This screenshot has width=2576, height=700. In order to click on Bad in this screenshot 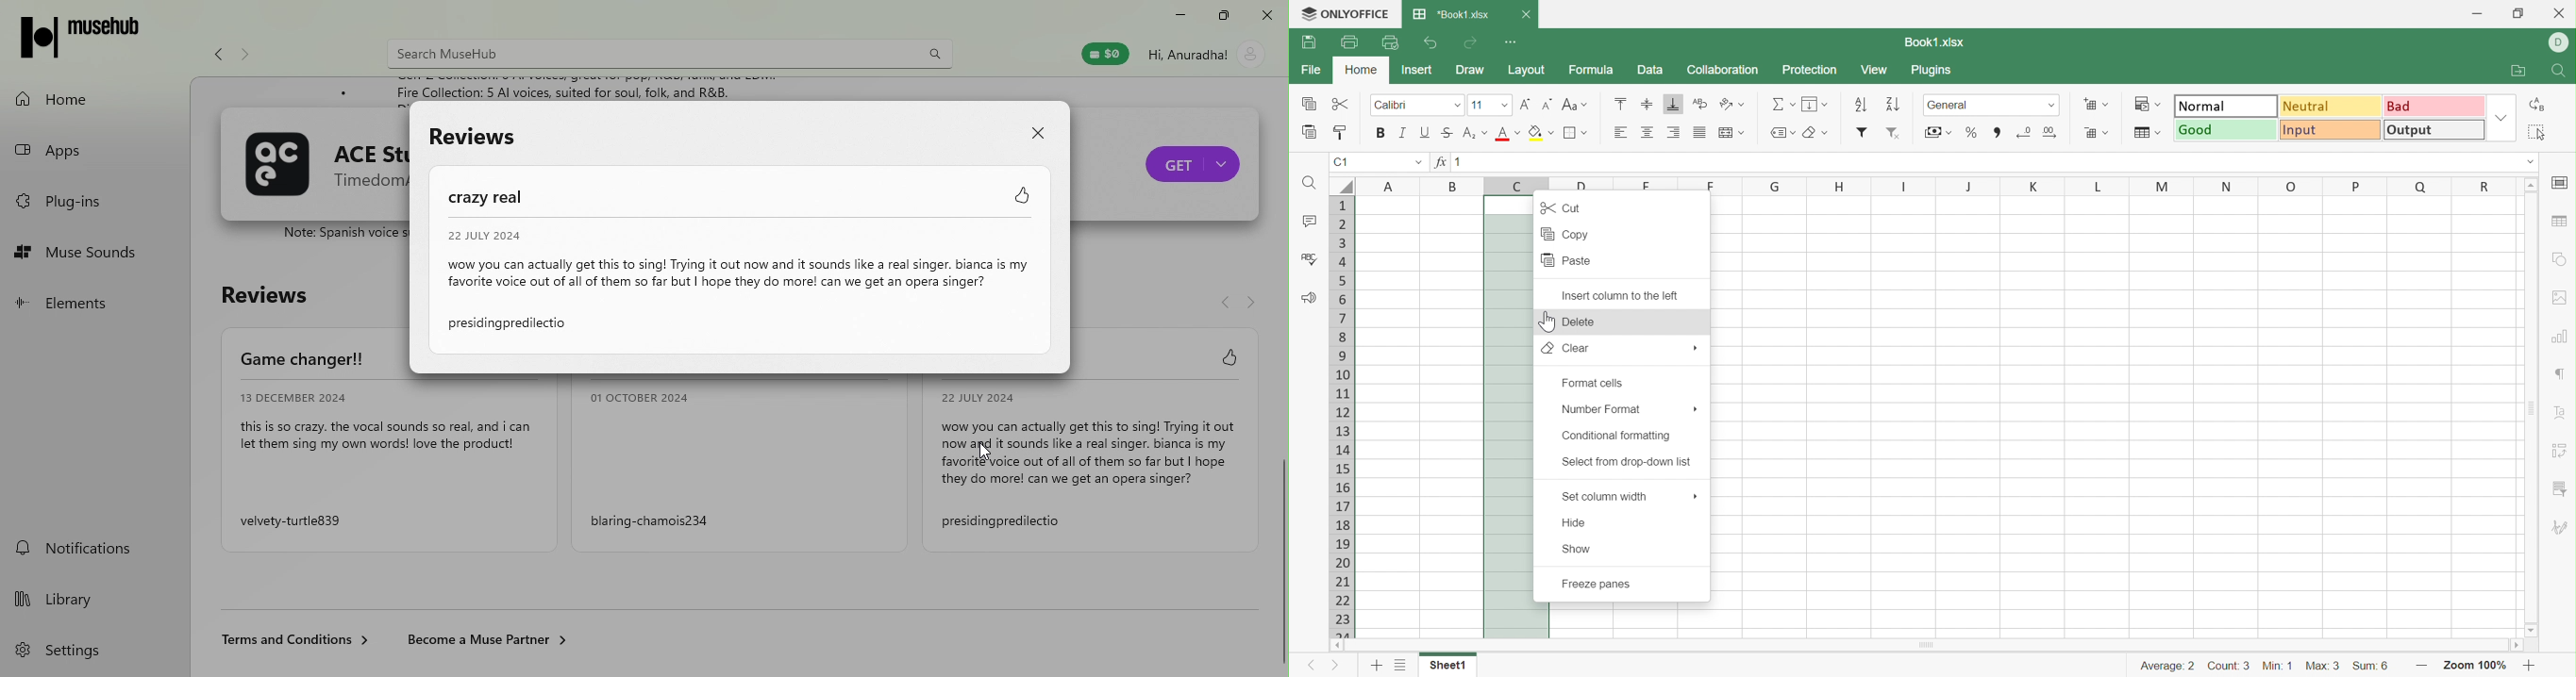, I will do `click(2435, 106)`.